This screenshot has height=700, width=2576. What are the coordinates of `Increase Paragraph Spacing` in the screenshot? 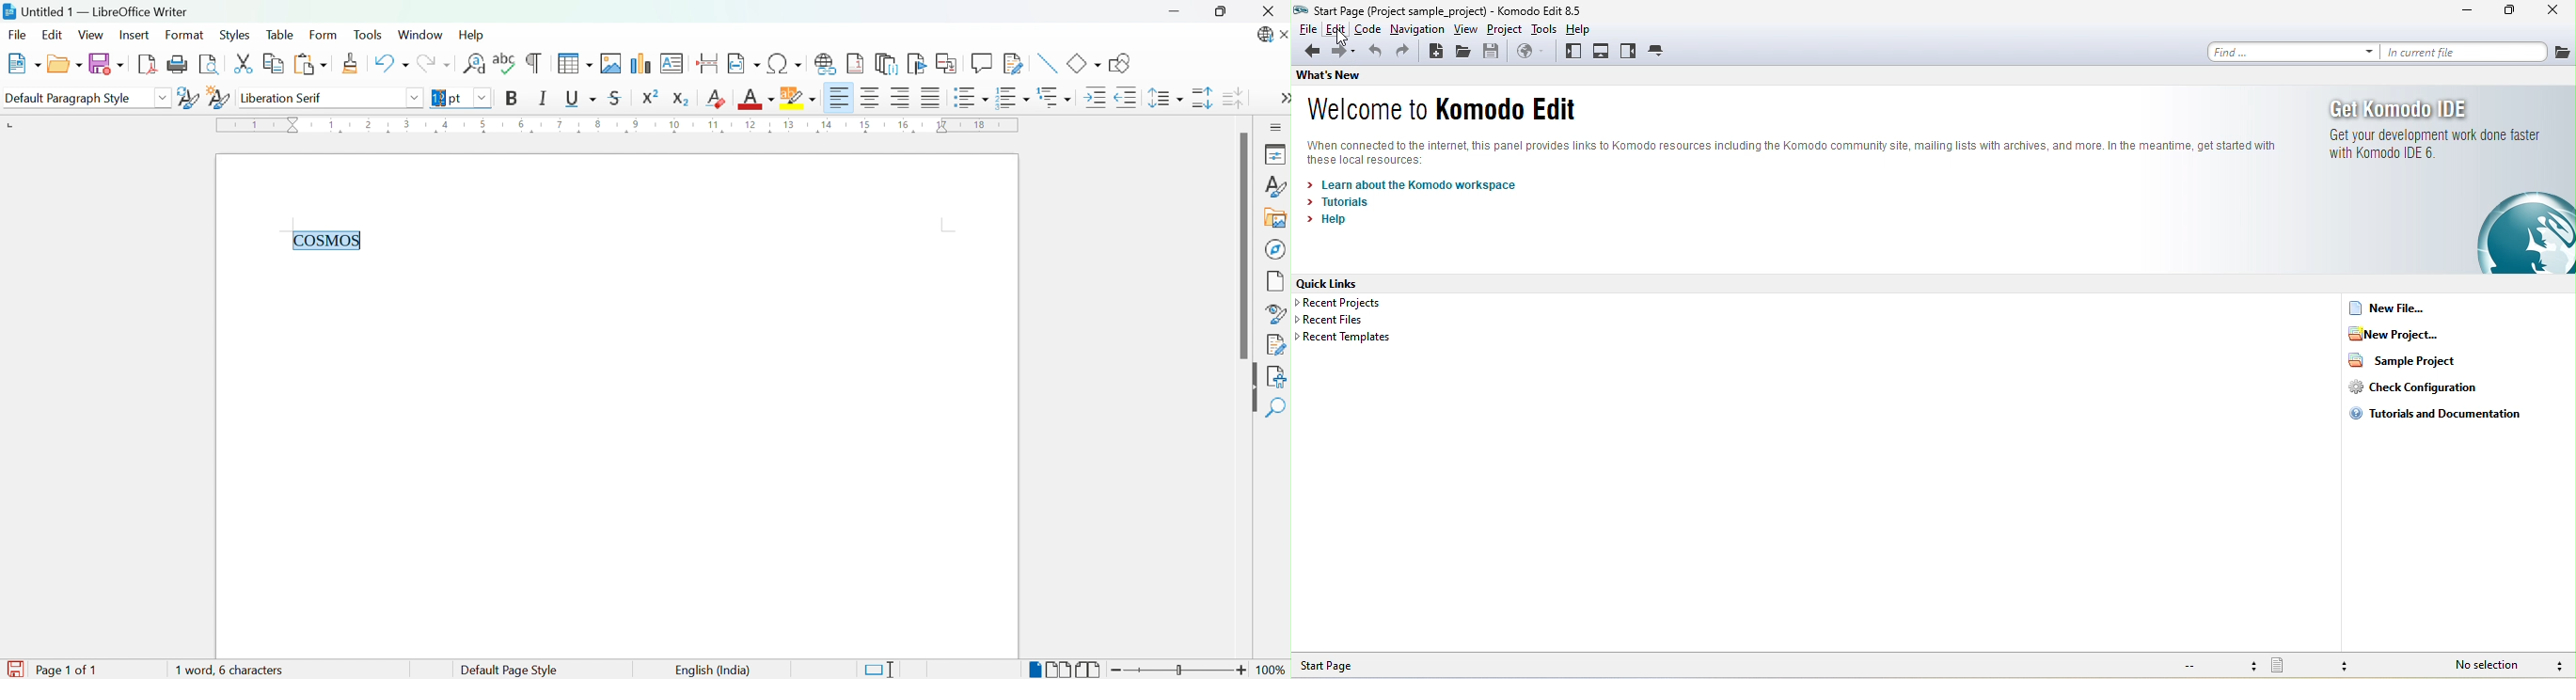 It's located at (1203, 99).